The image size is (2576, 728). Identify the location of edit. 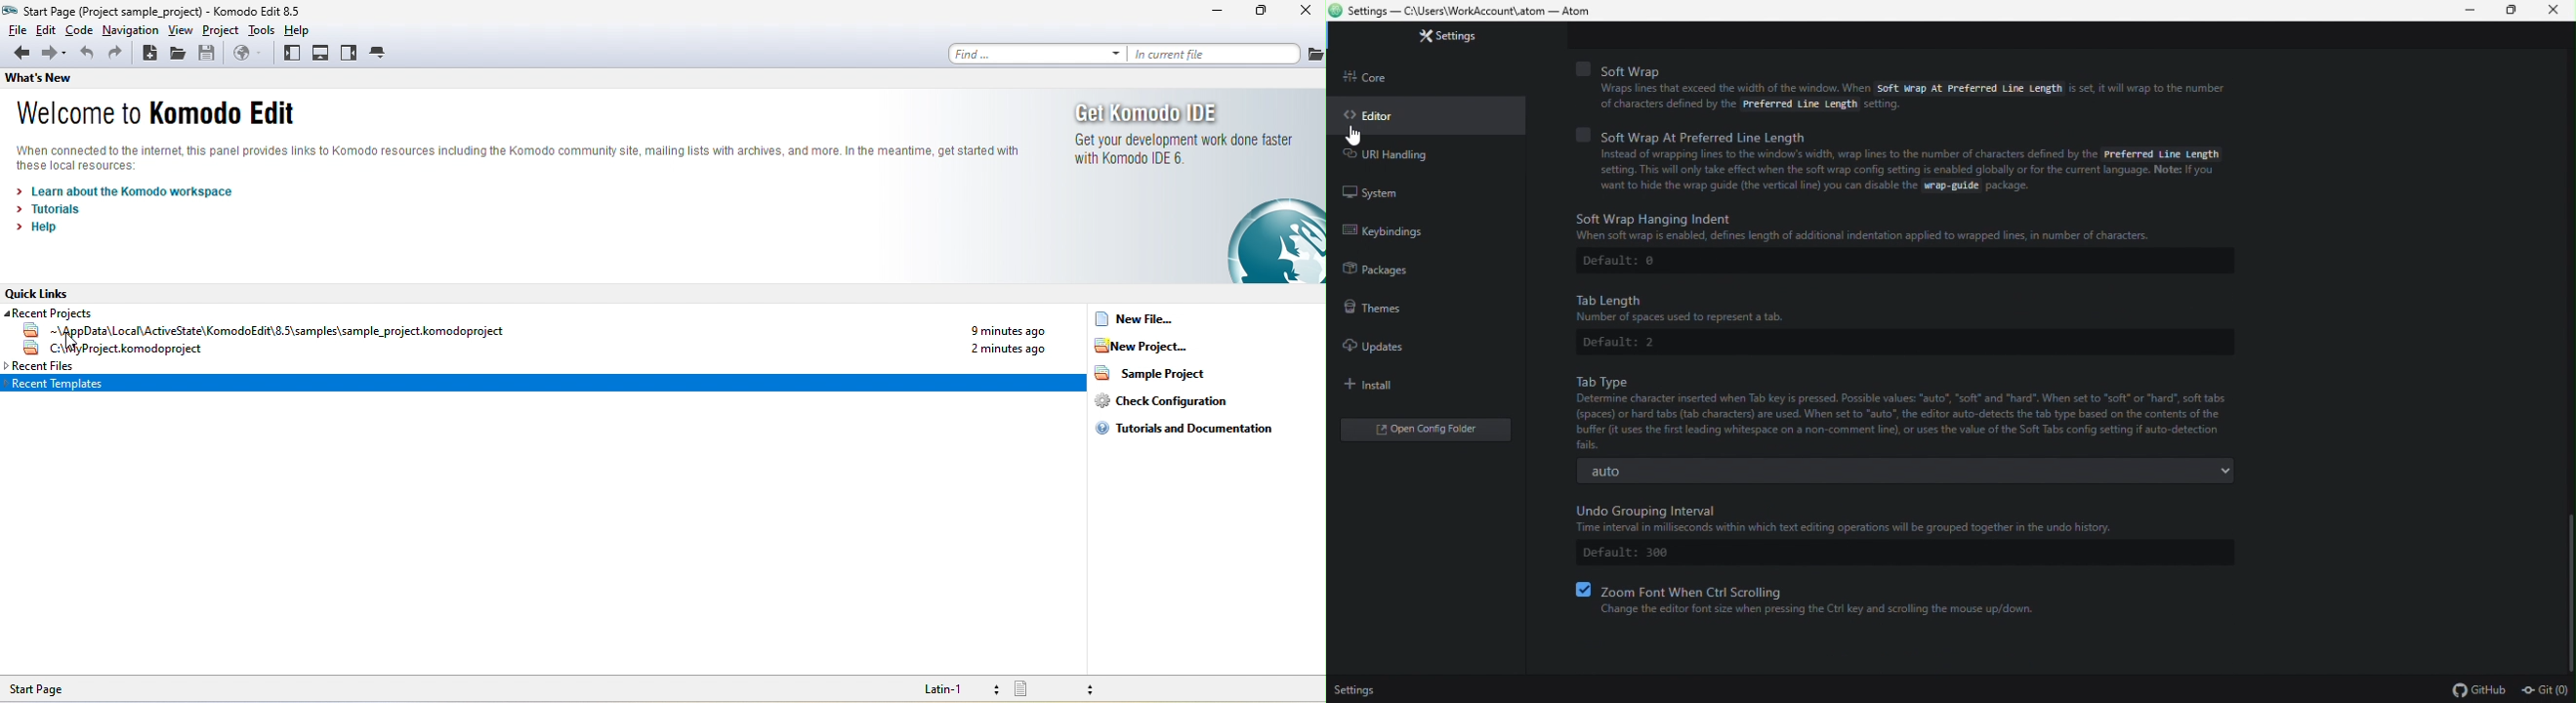
(48, 31).